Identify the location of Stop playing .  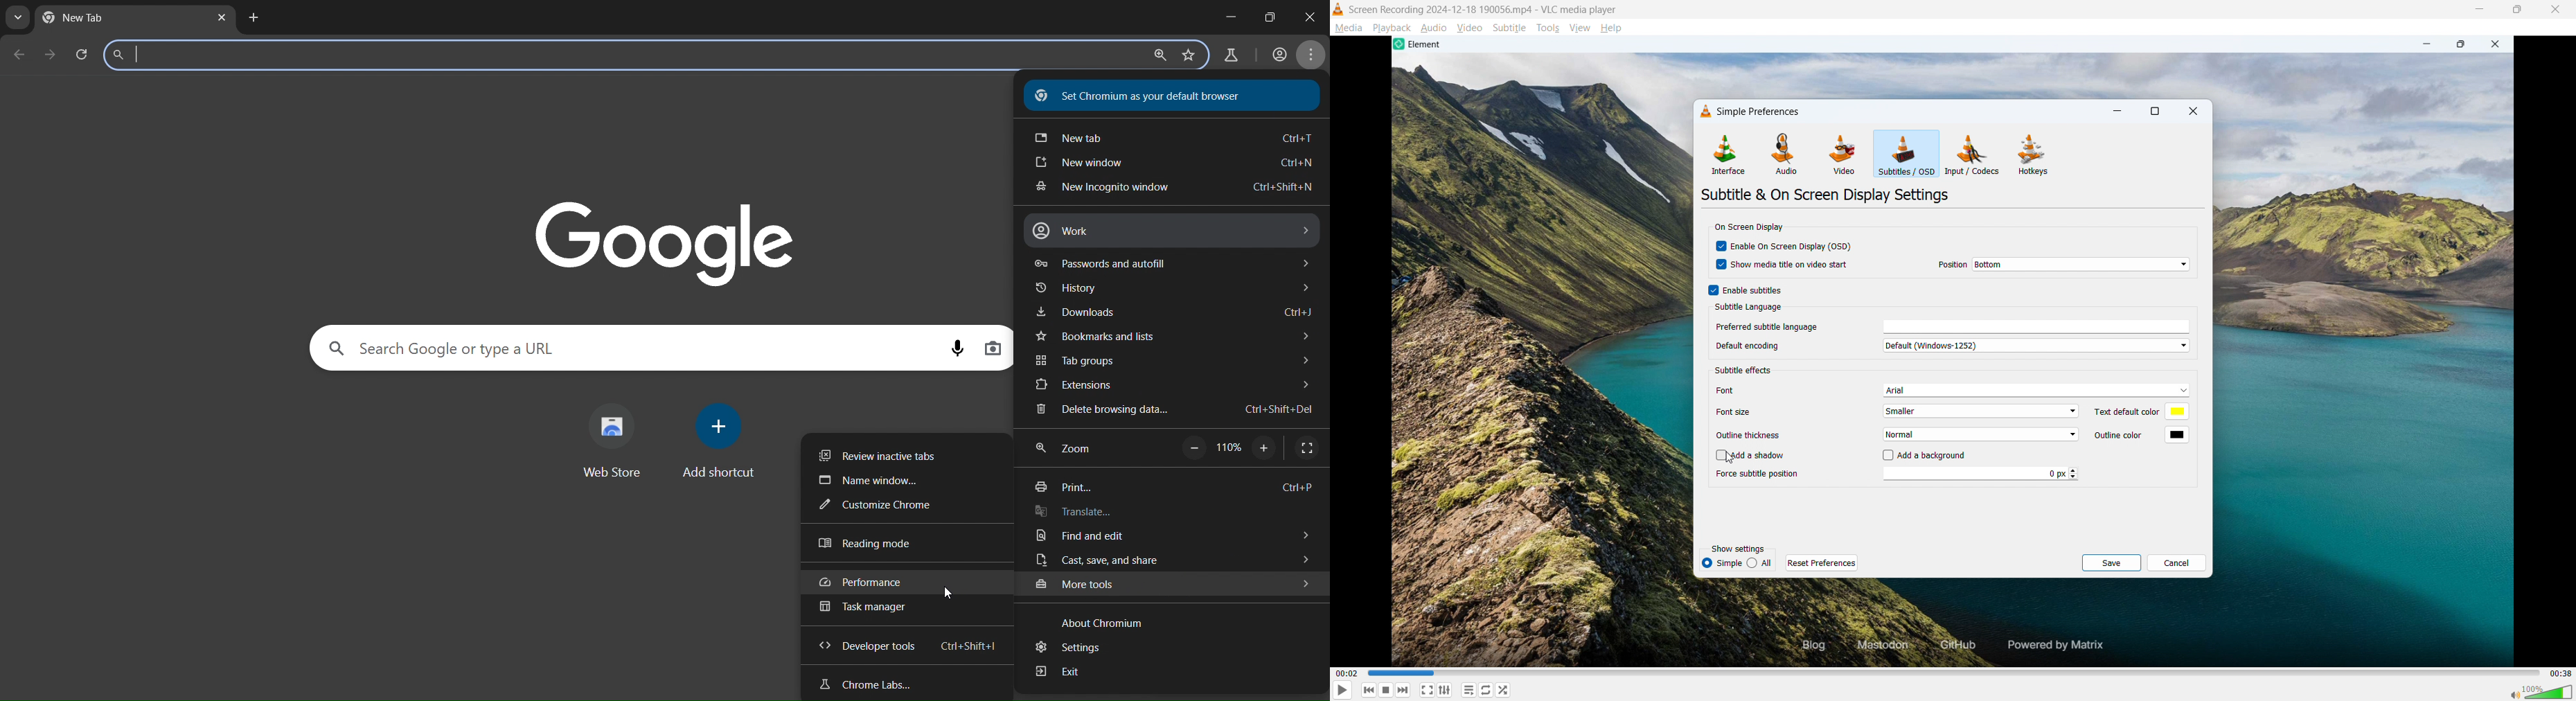
(1386, 690).